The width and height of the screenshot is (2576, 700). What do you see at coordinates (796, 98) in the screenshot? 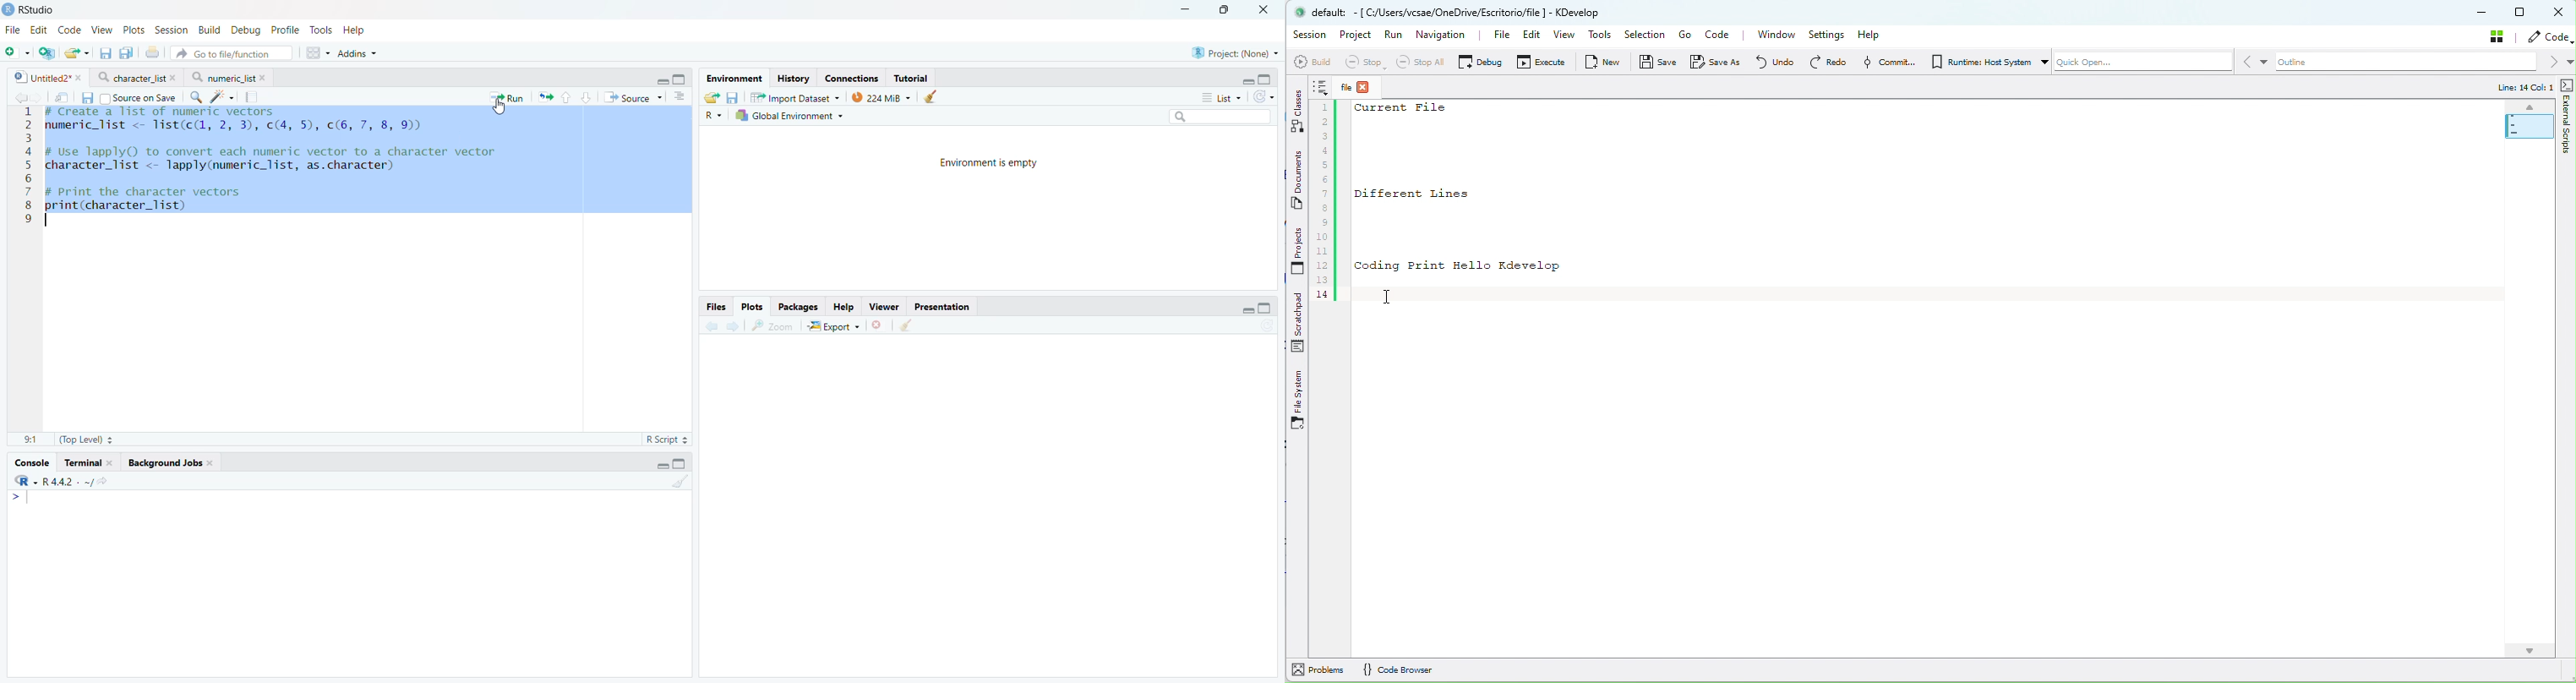
I see `Import Dataset` at bounding box center [796, 98].